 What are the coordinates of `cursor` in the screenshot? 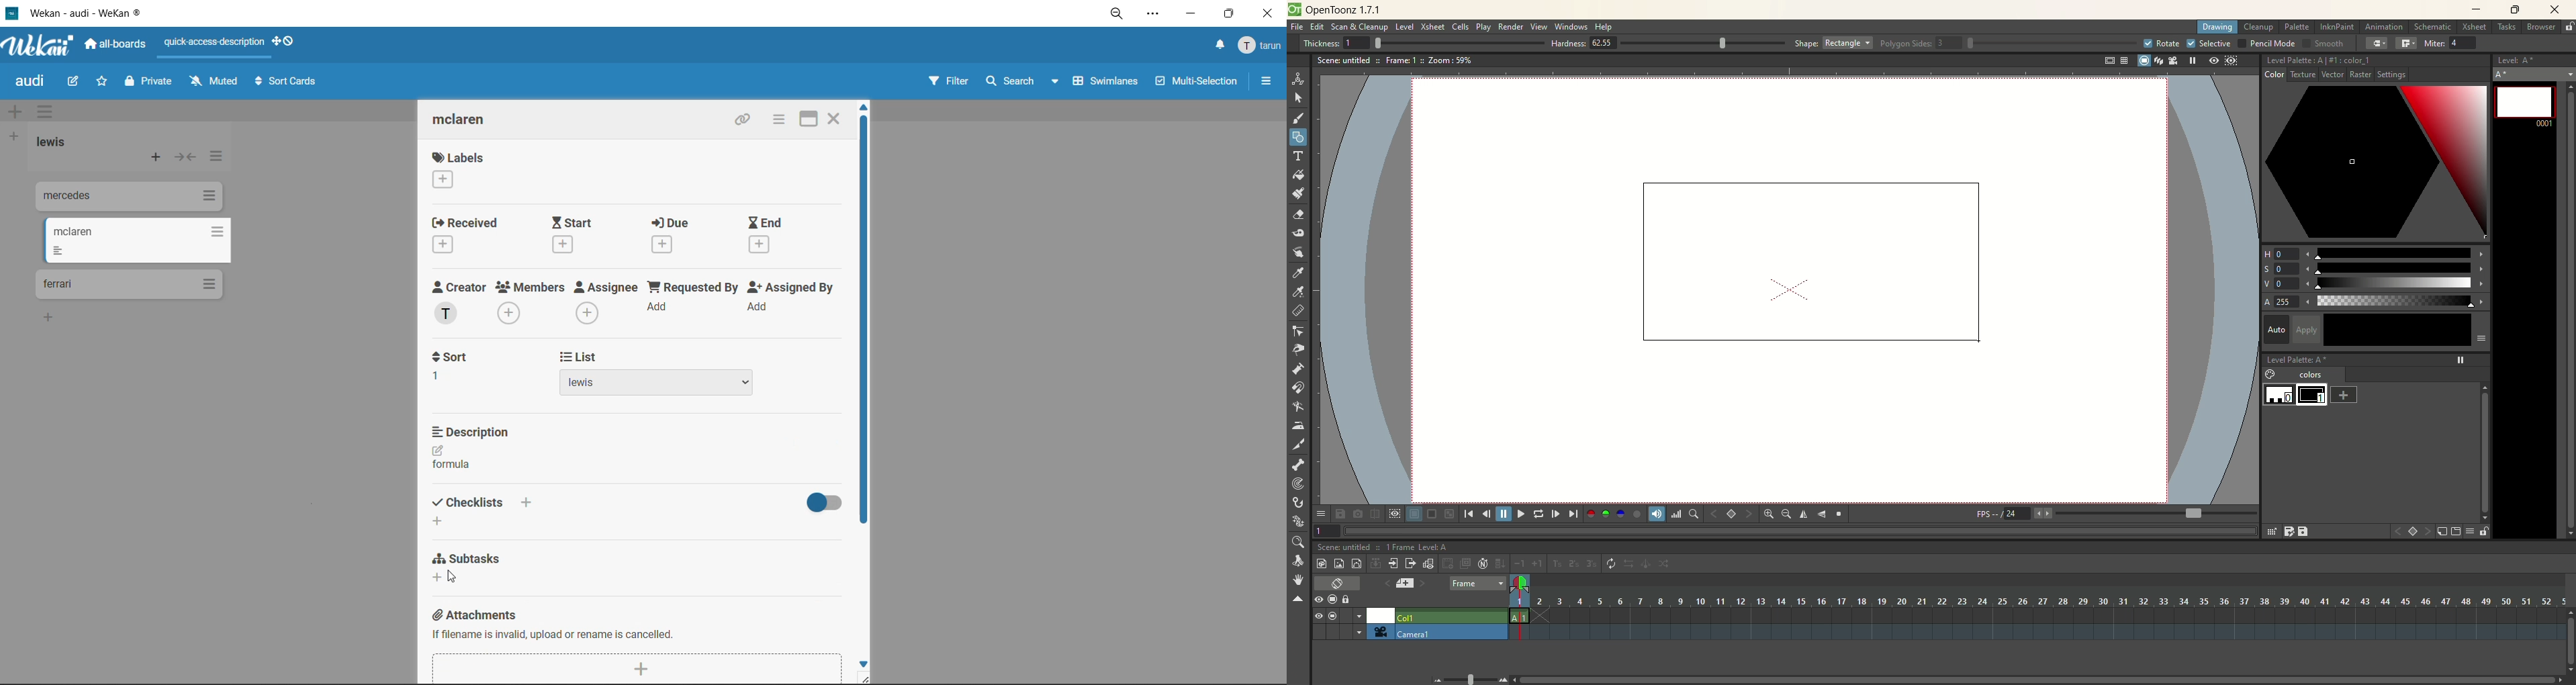 It's located at (454, 576).